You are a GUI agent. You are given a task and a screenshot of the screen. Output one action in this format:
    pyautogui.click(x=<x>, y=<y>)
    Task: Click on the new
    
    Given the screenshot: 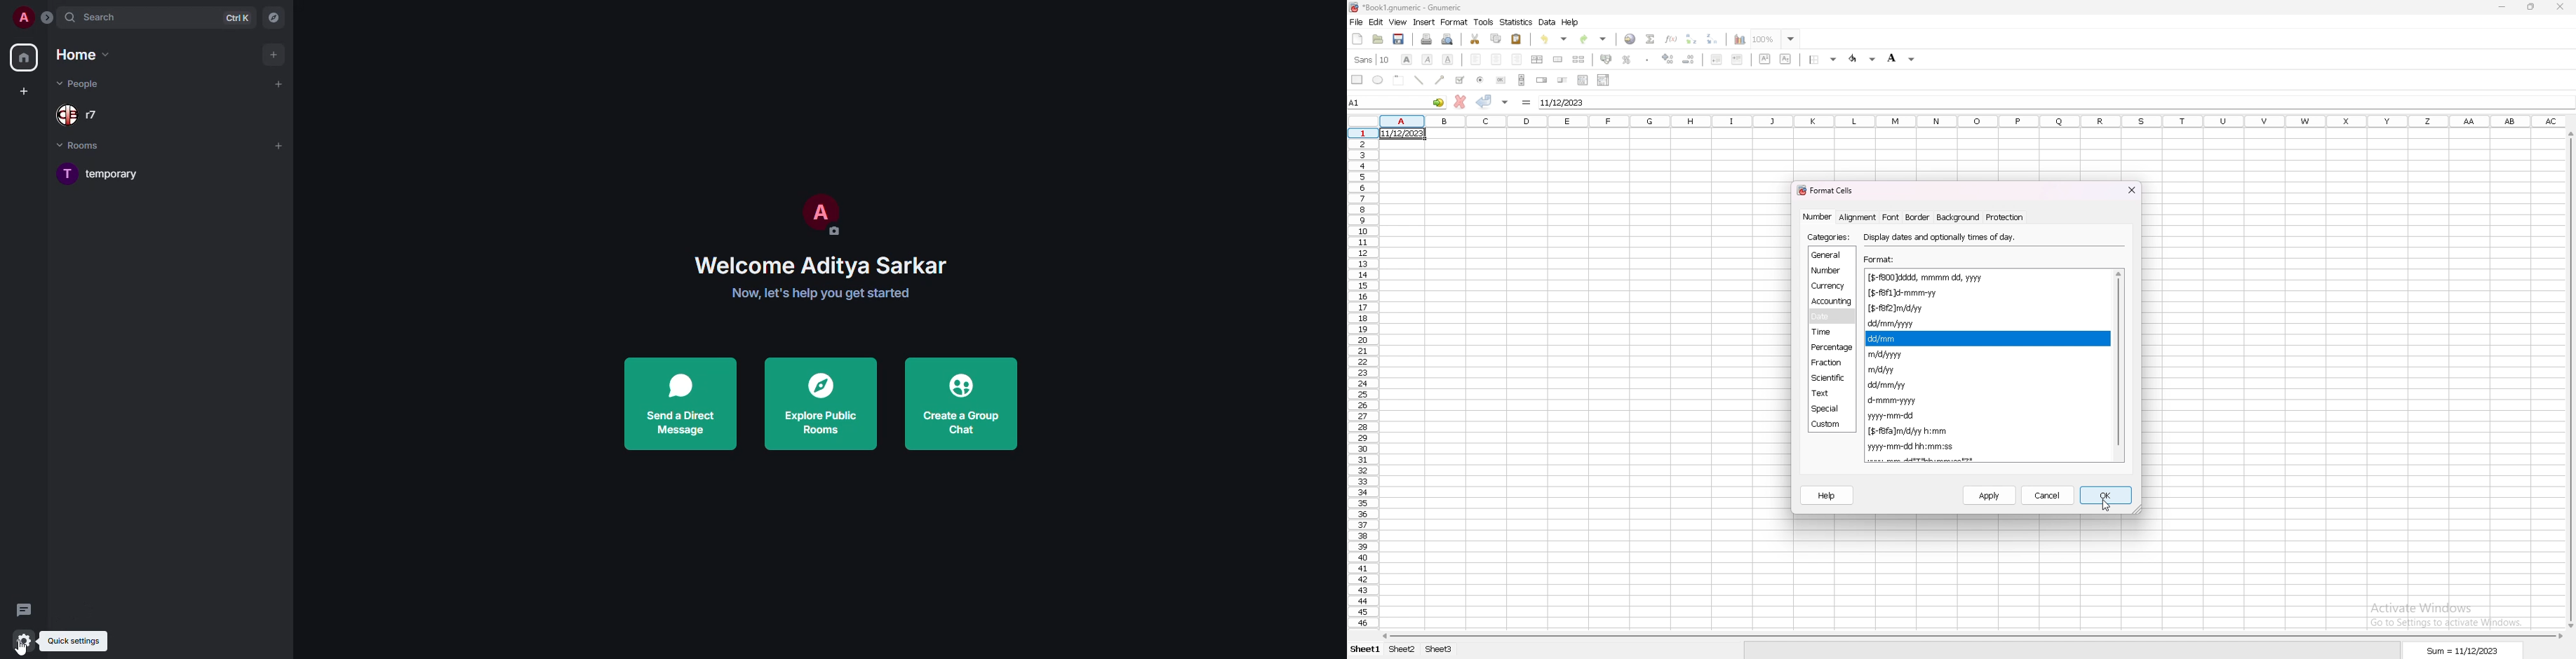 What is the action you would take?
    pyautogui.click(x=1357, y=39)
    